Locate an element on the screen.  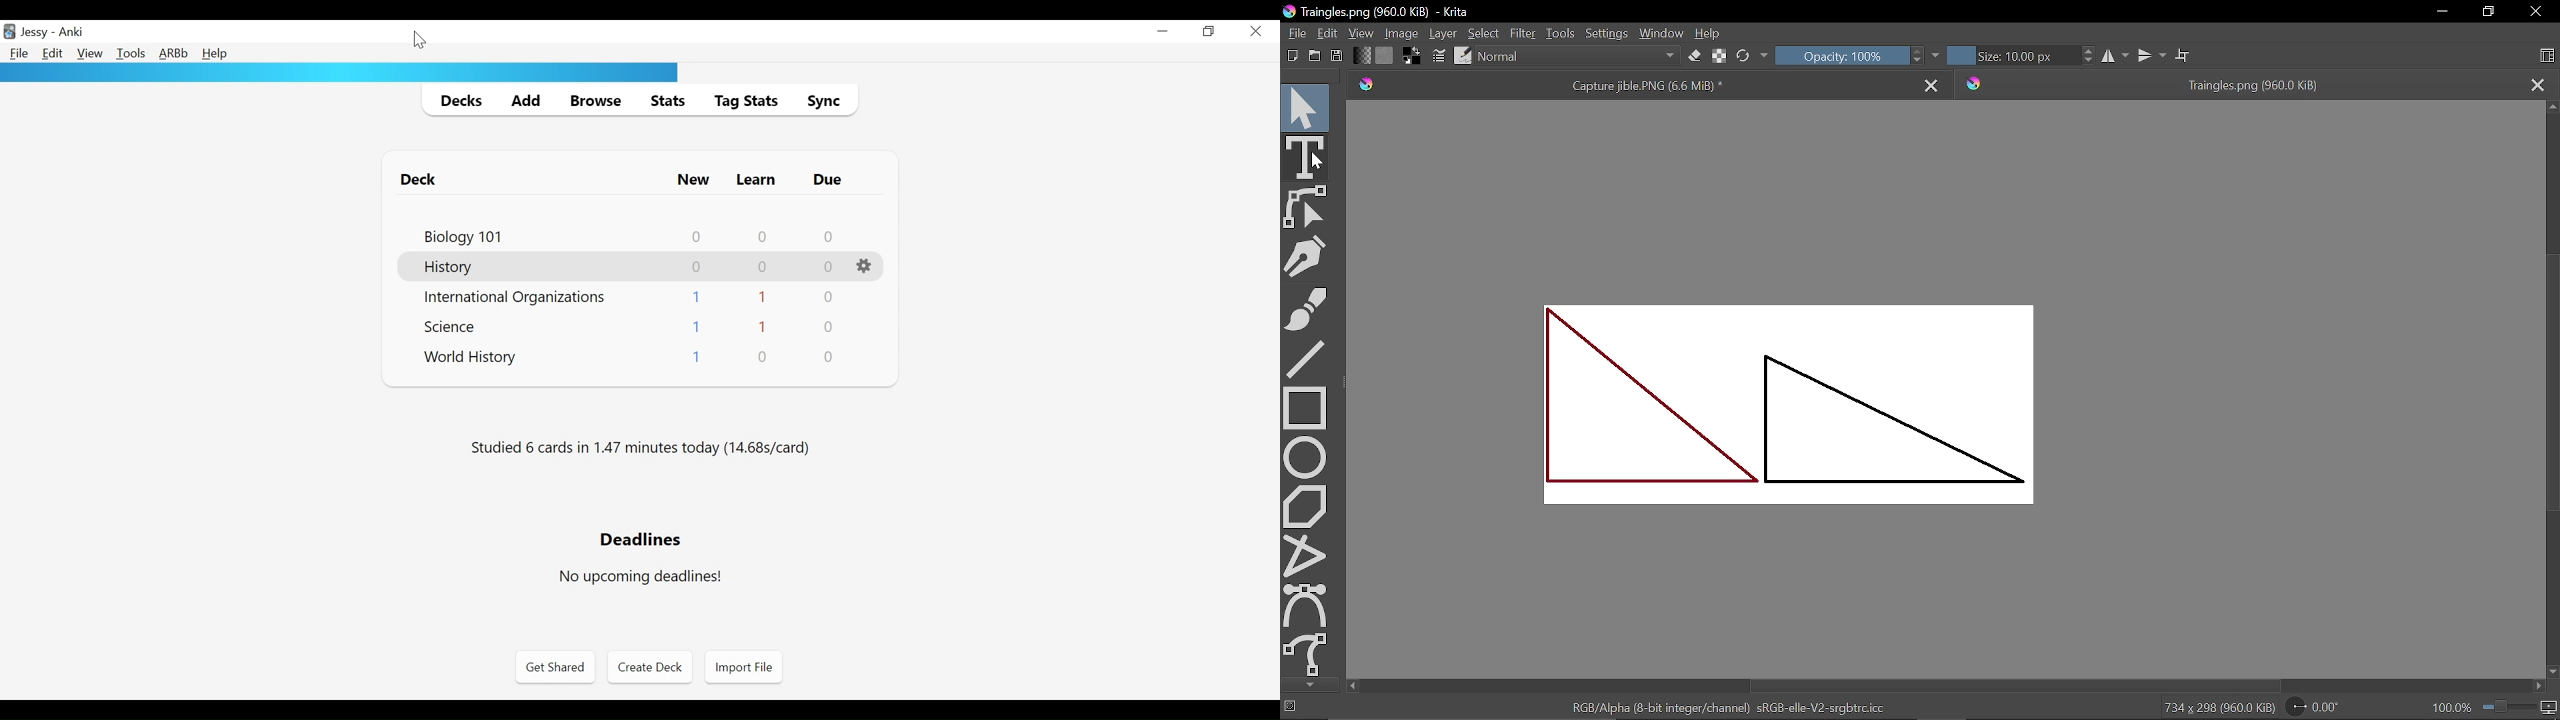
text tool is located at coordinates (1306, 157).